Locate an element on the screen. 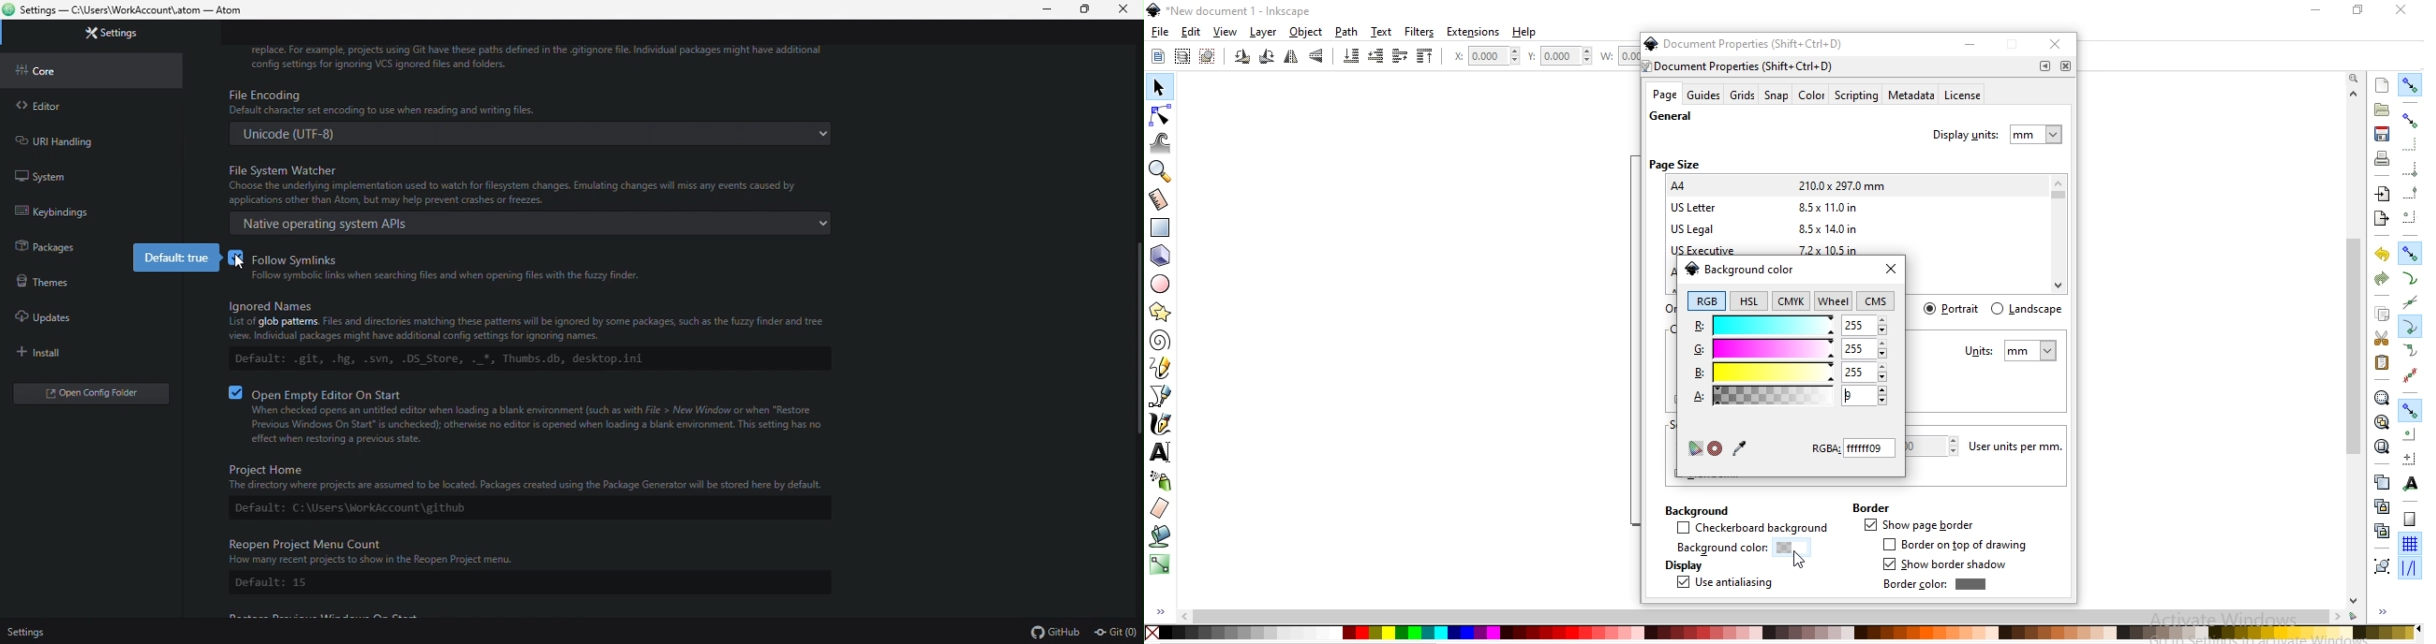 This screenshot has width=2436, height=644. flip vertically is located at coordinates (1317, 57).